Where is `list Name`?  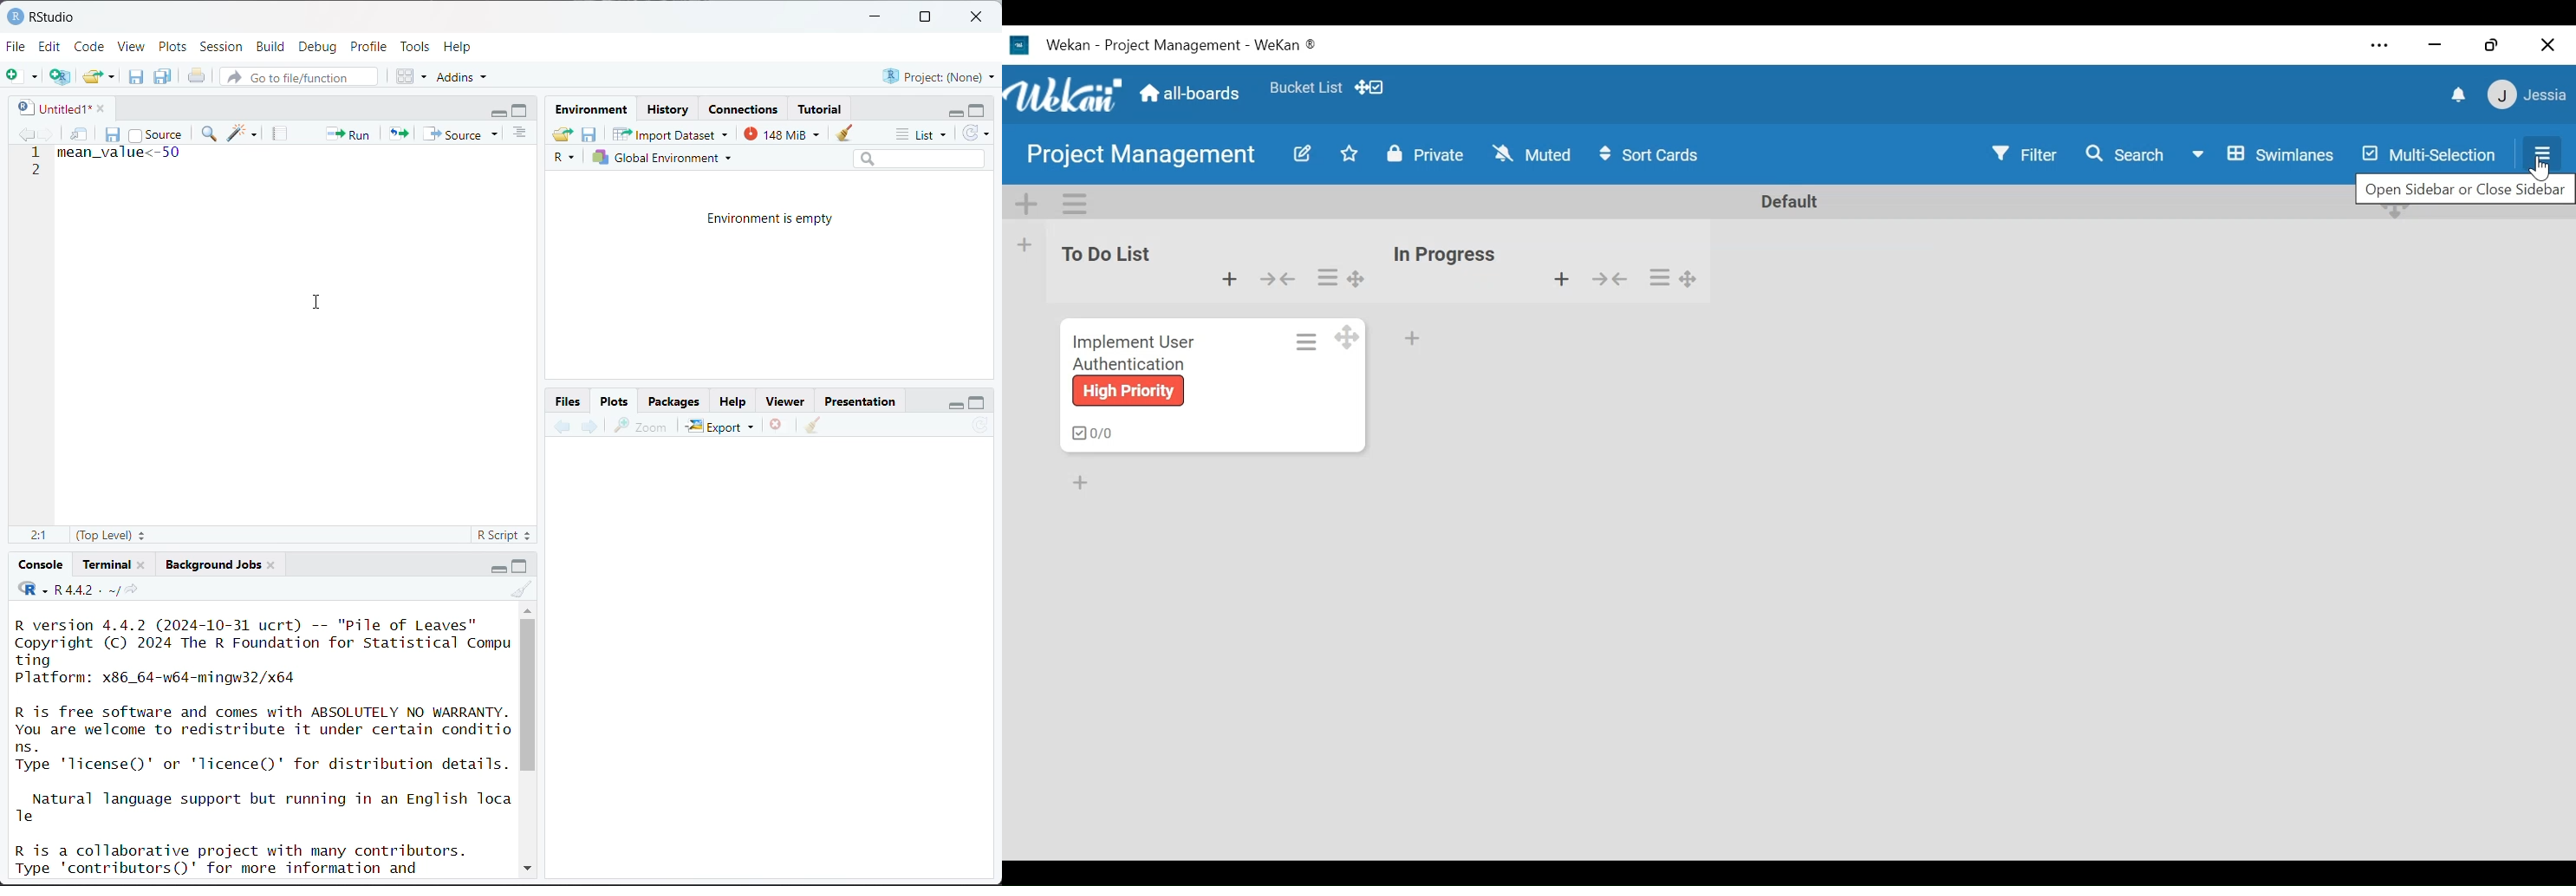
list Name is located at coordinates (1443, 254).